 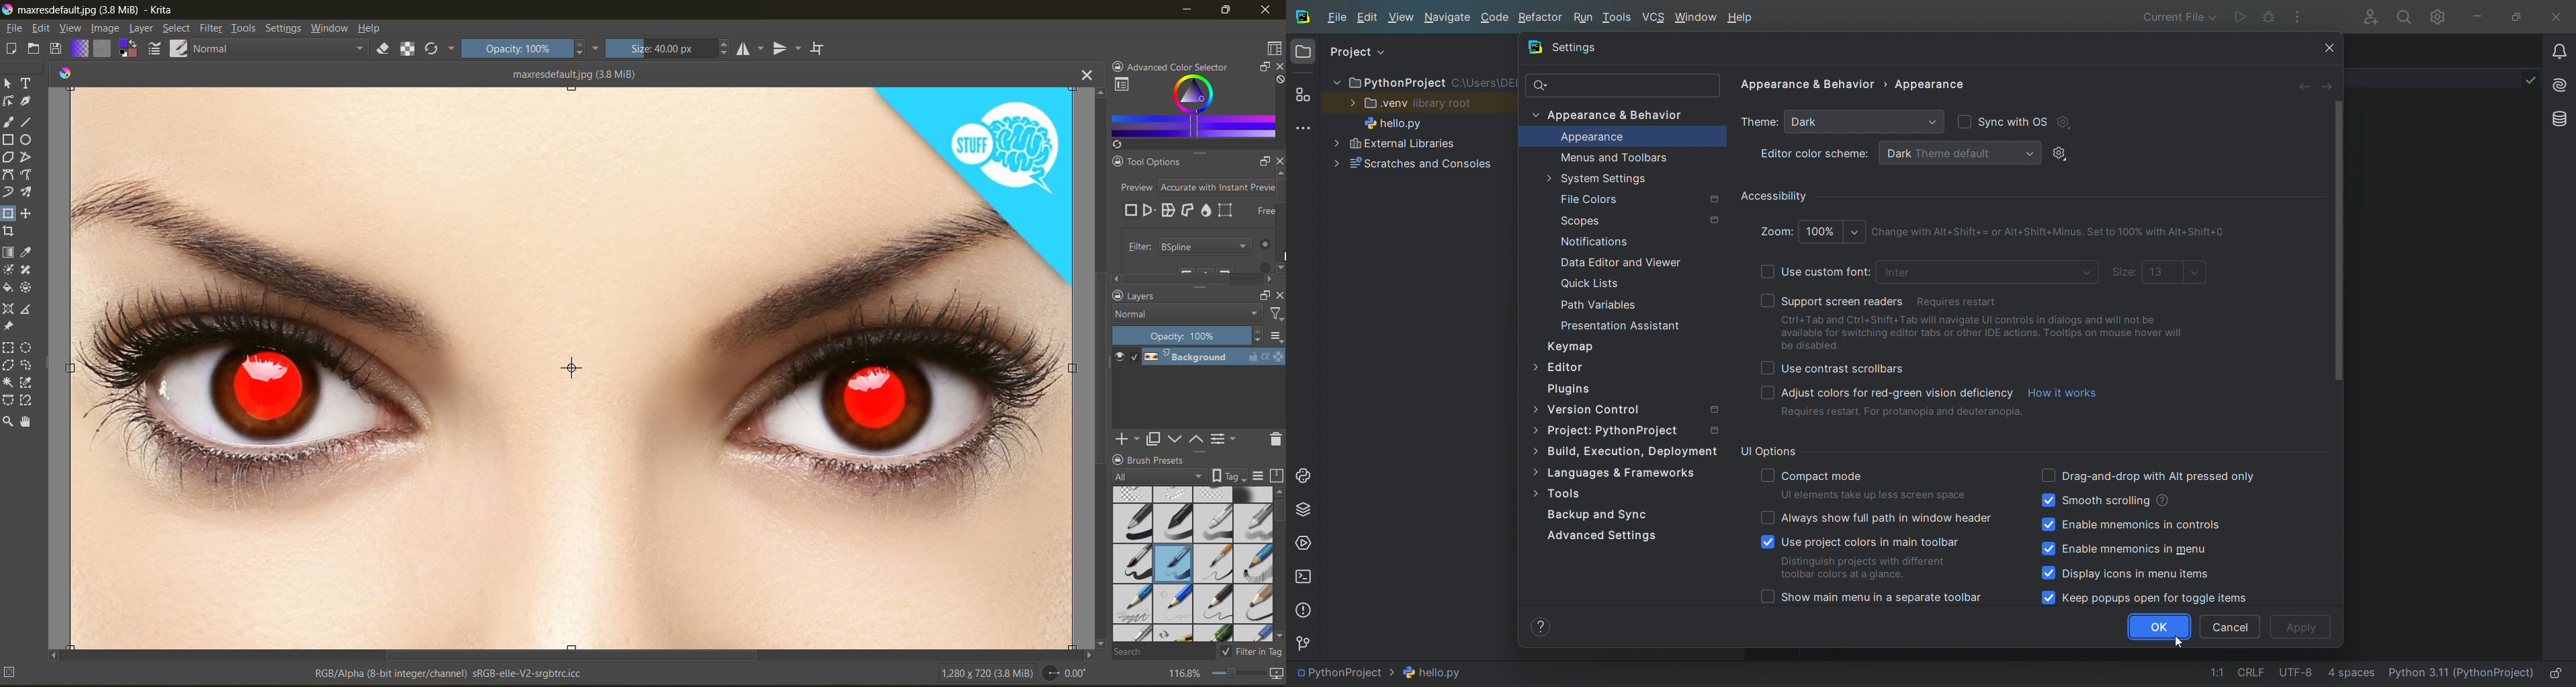 What do you see at coordinates (2459, 675) in the screenshot?
I see `interpreter` at bounding box center [2459, 675].